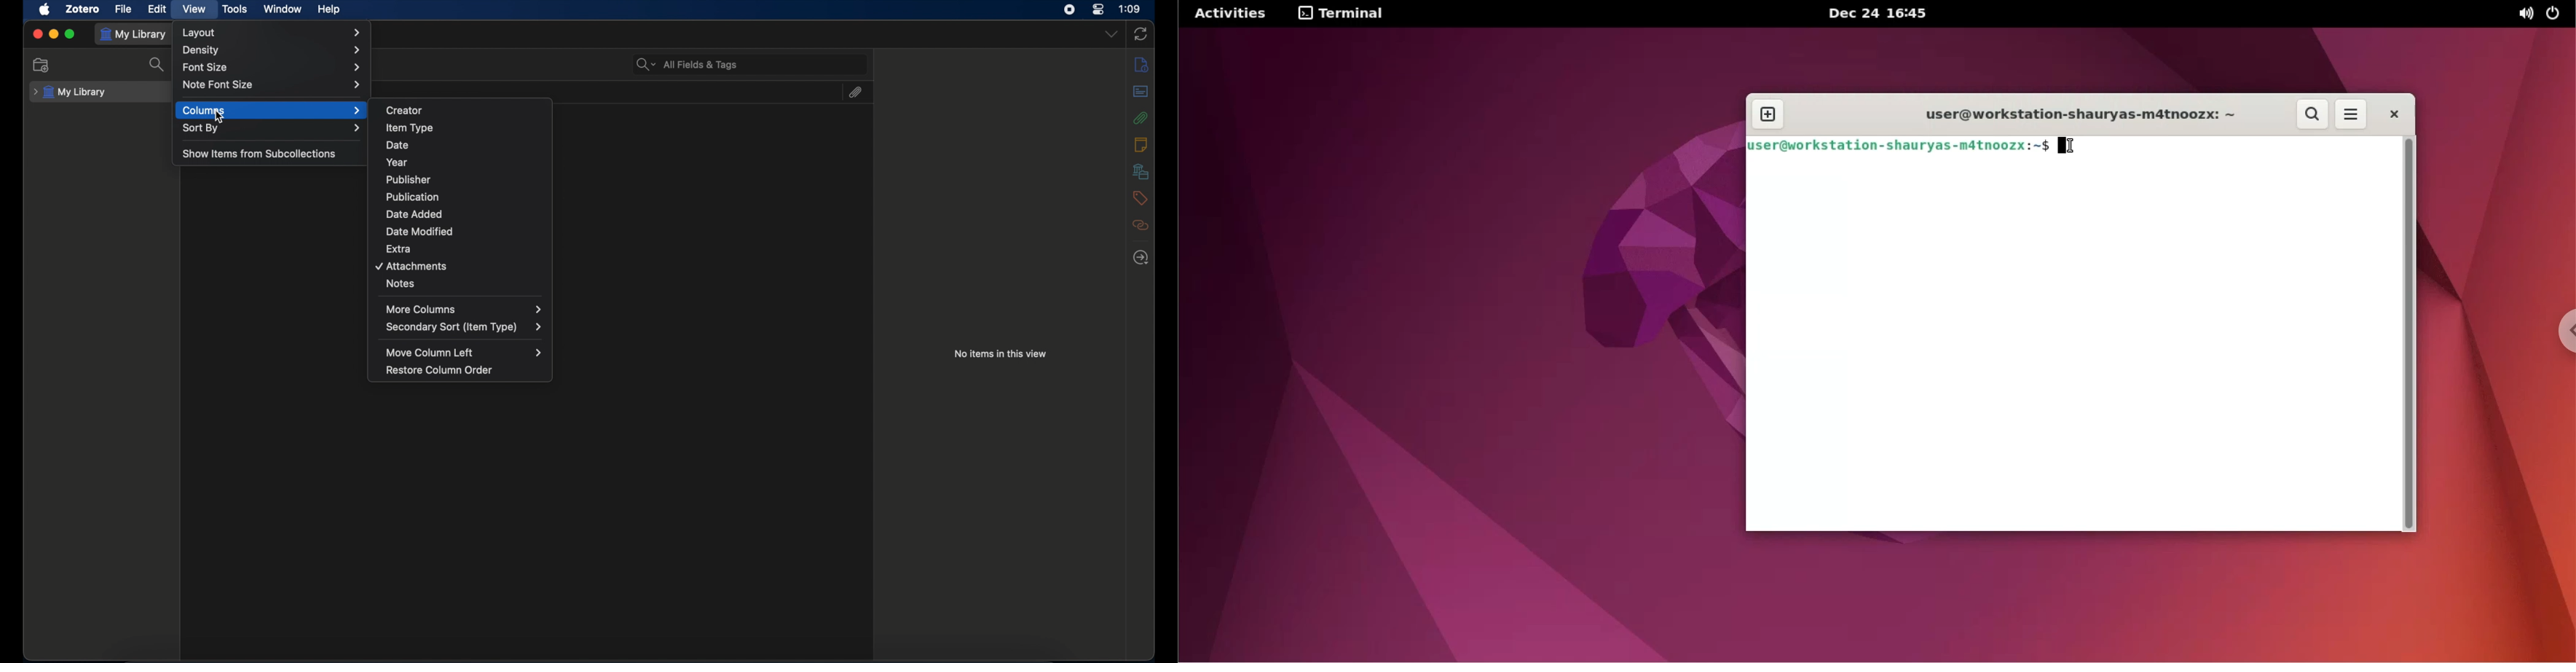  I want to click on window, so click(282, 9).